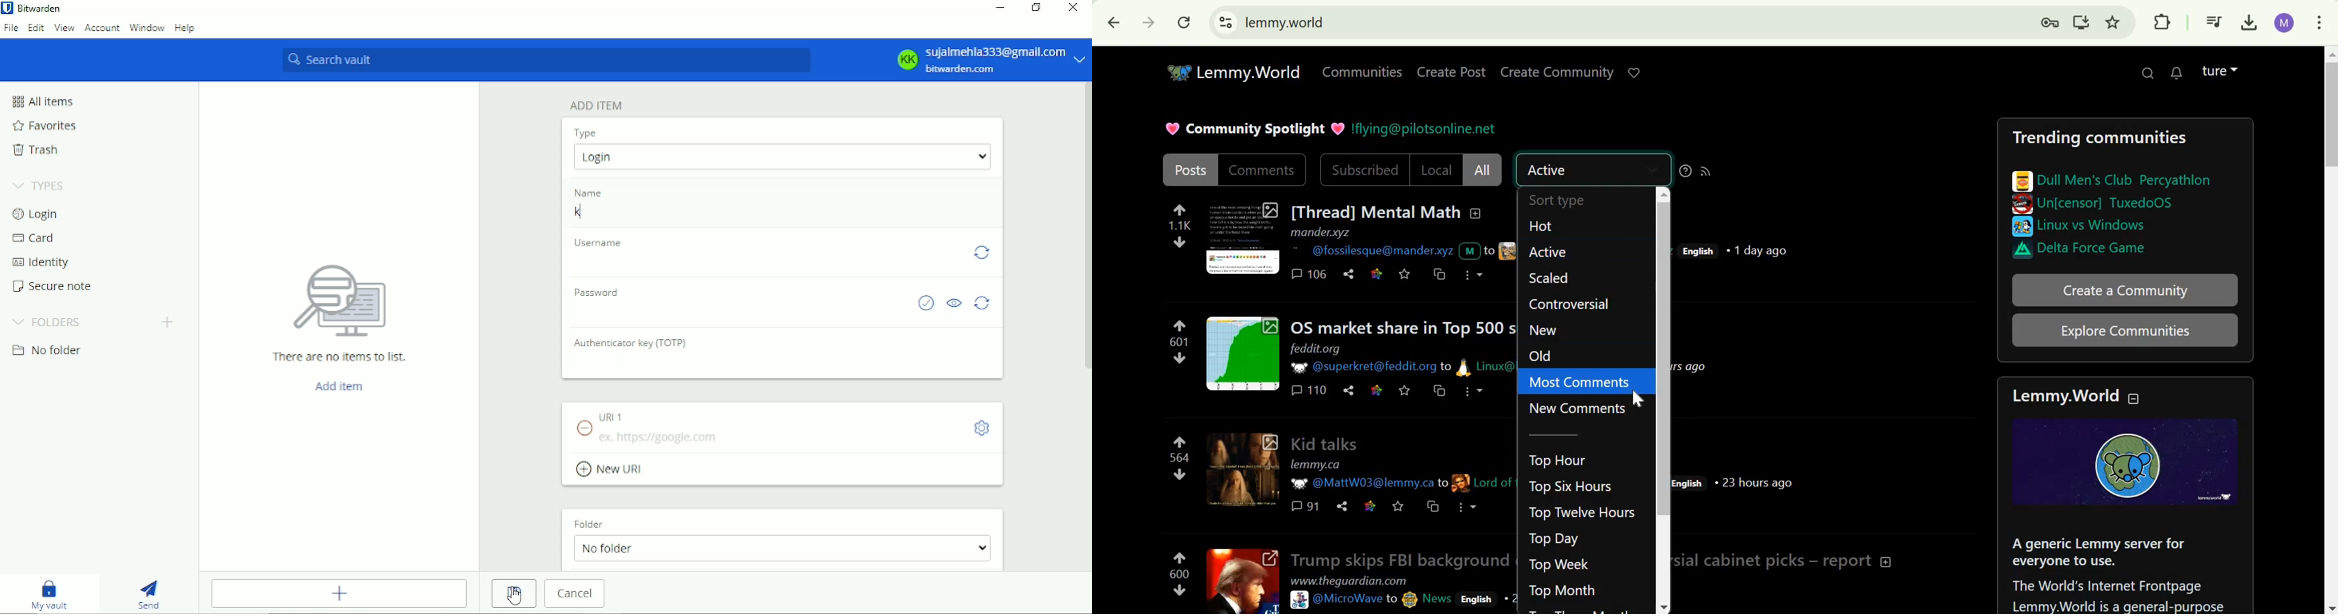 Image resolution: width=2352 pixels, height=616 pixels. Describe the element at coordinates (1542, 225) in the screenshot. I see `Hot` at that location.